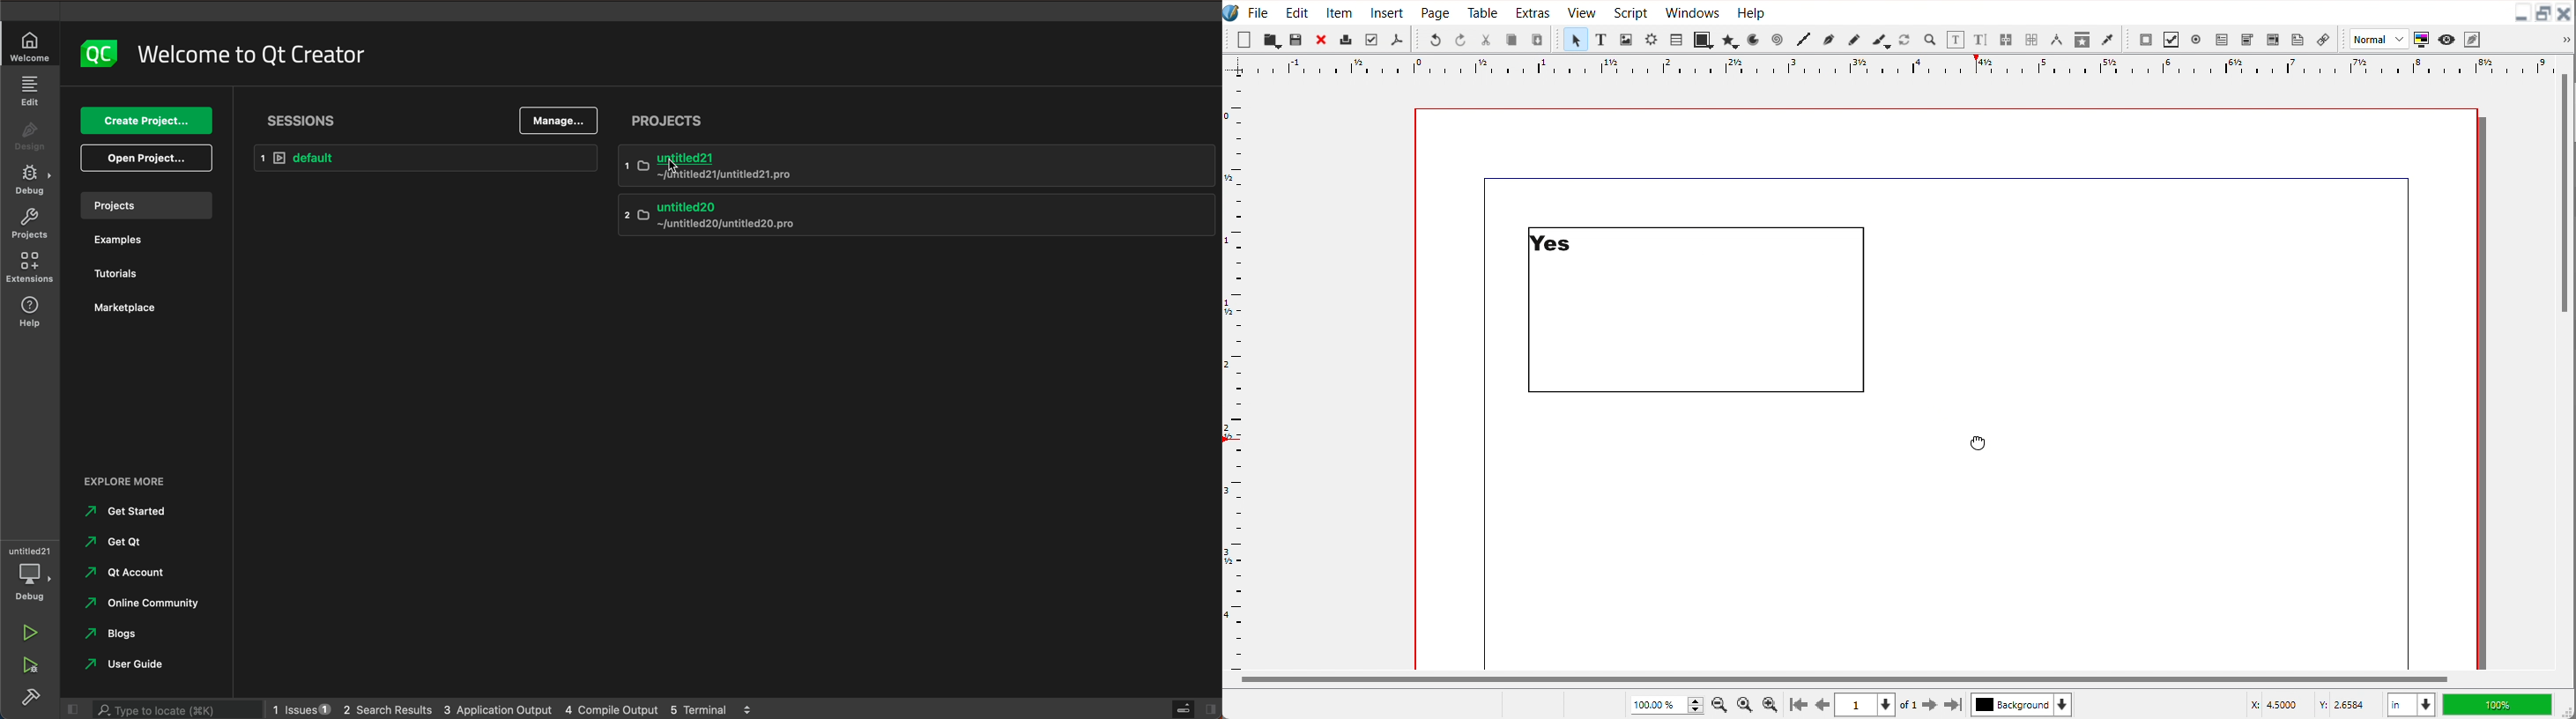  I want to click on X,Y Co-ordinate, so click(2311, 704).